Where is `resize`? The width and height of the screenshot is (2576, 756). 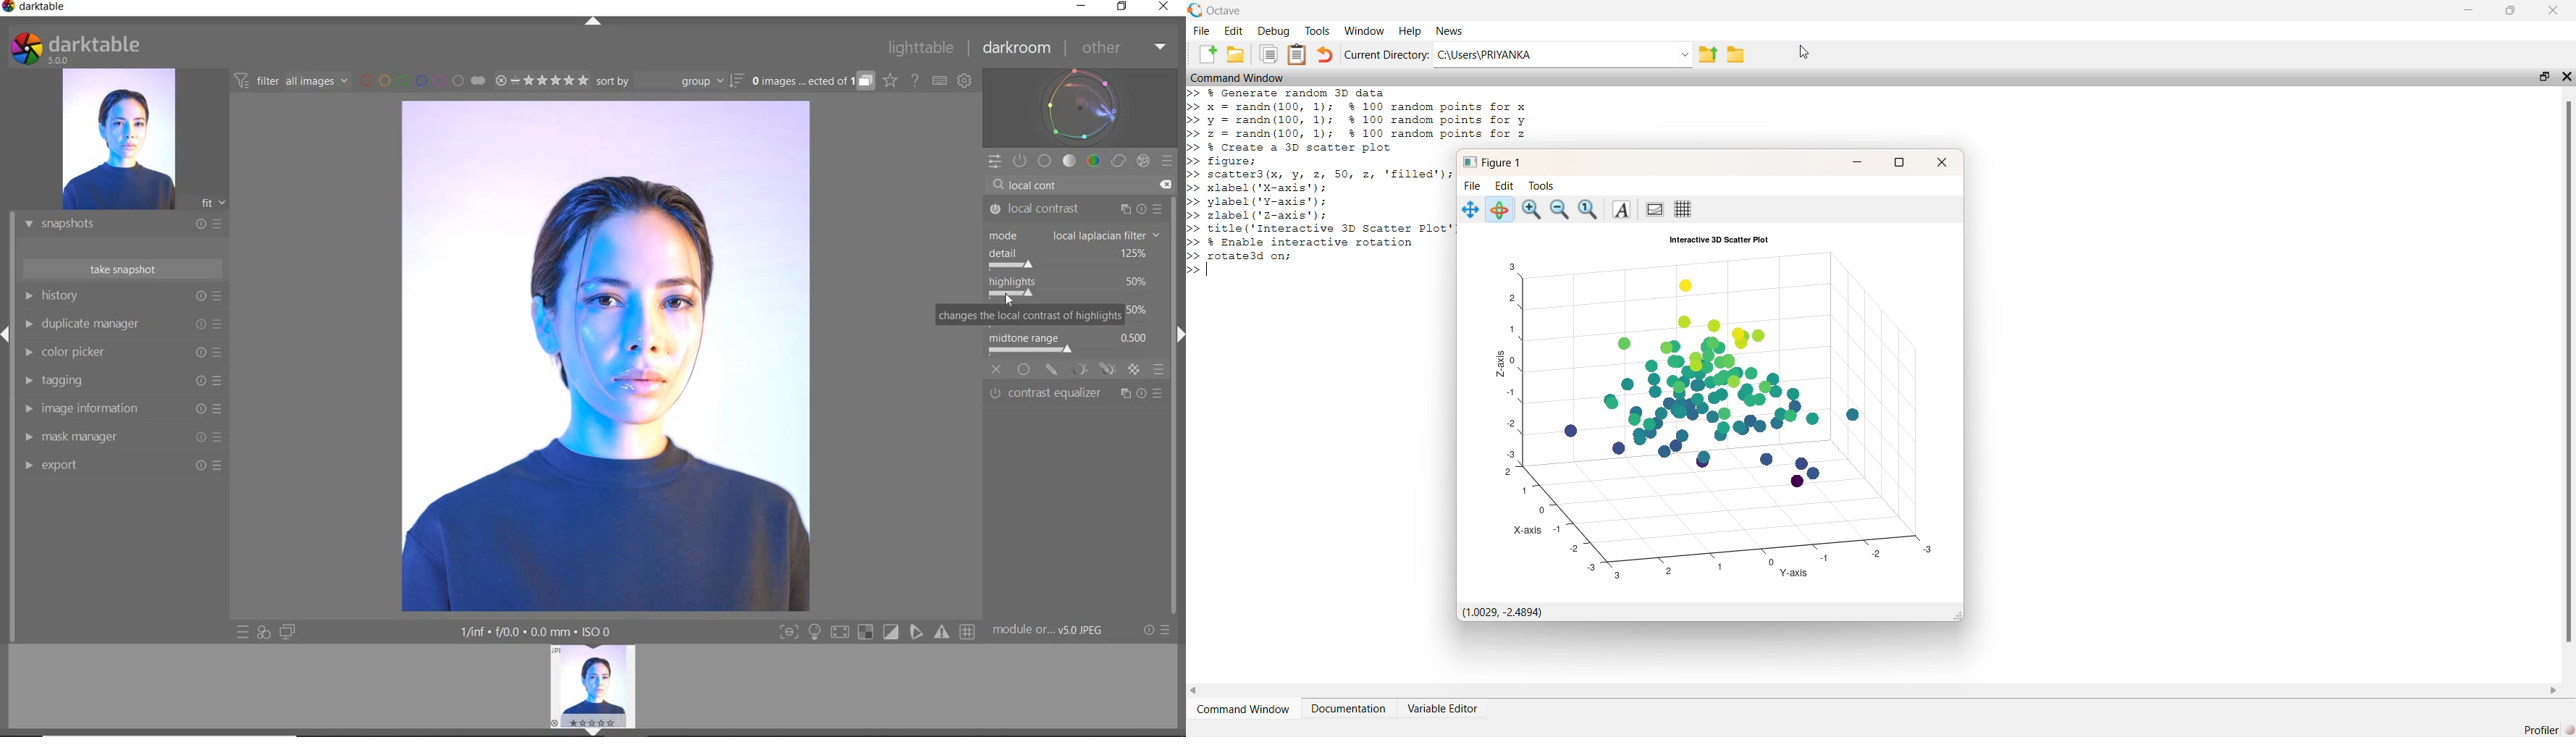 resize is located at coordinates (2510, 10).